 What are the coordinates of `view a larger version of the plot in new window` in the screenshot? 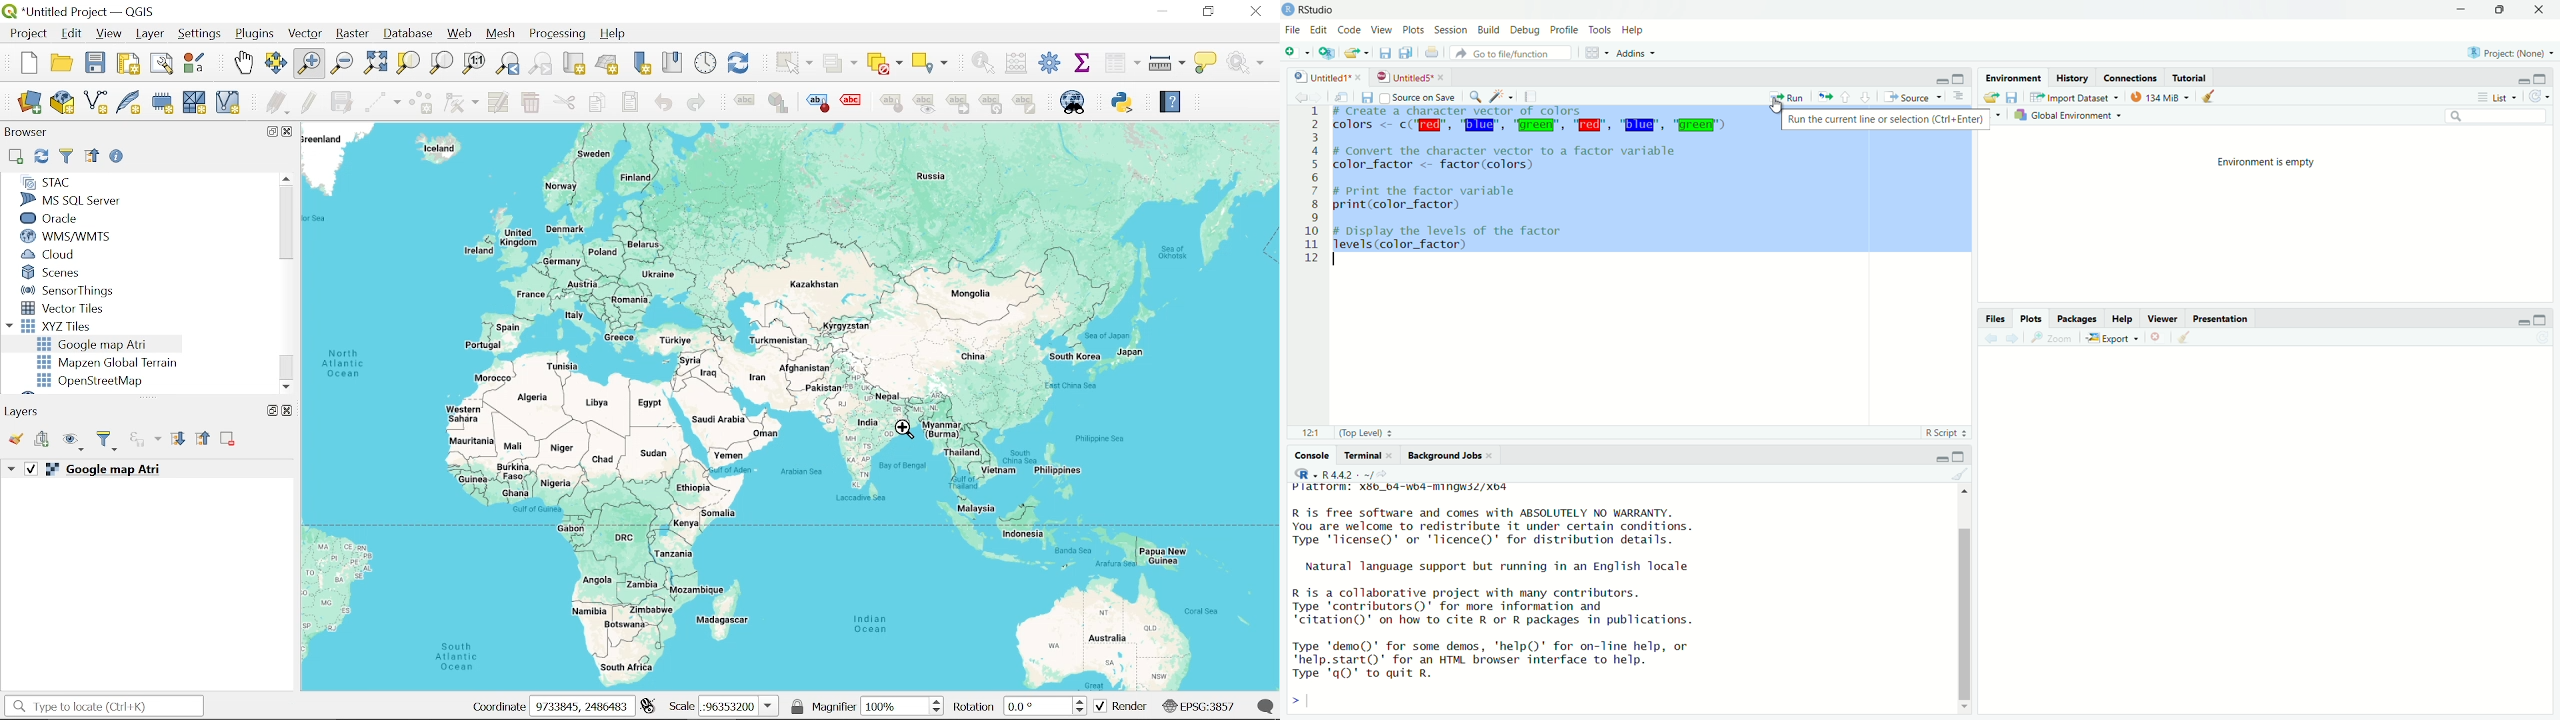 It's located at (2051, 339).